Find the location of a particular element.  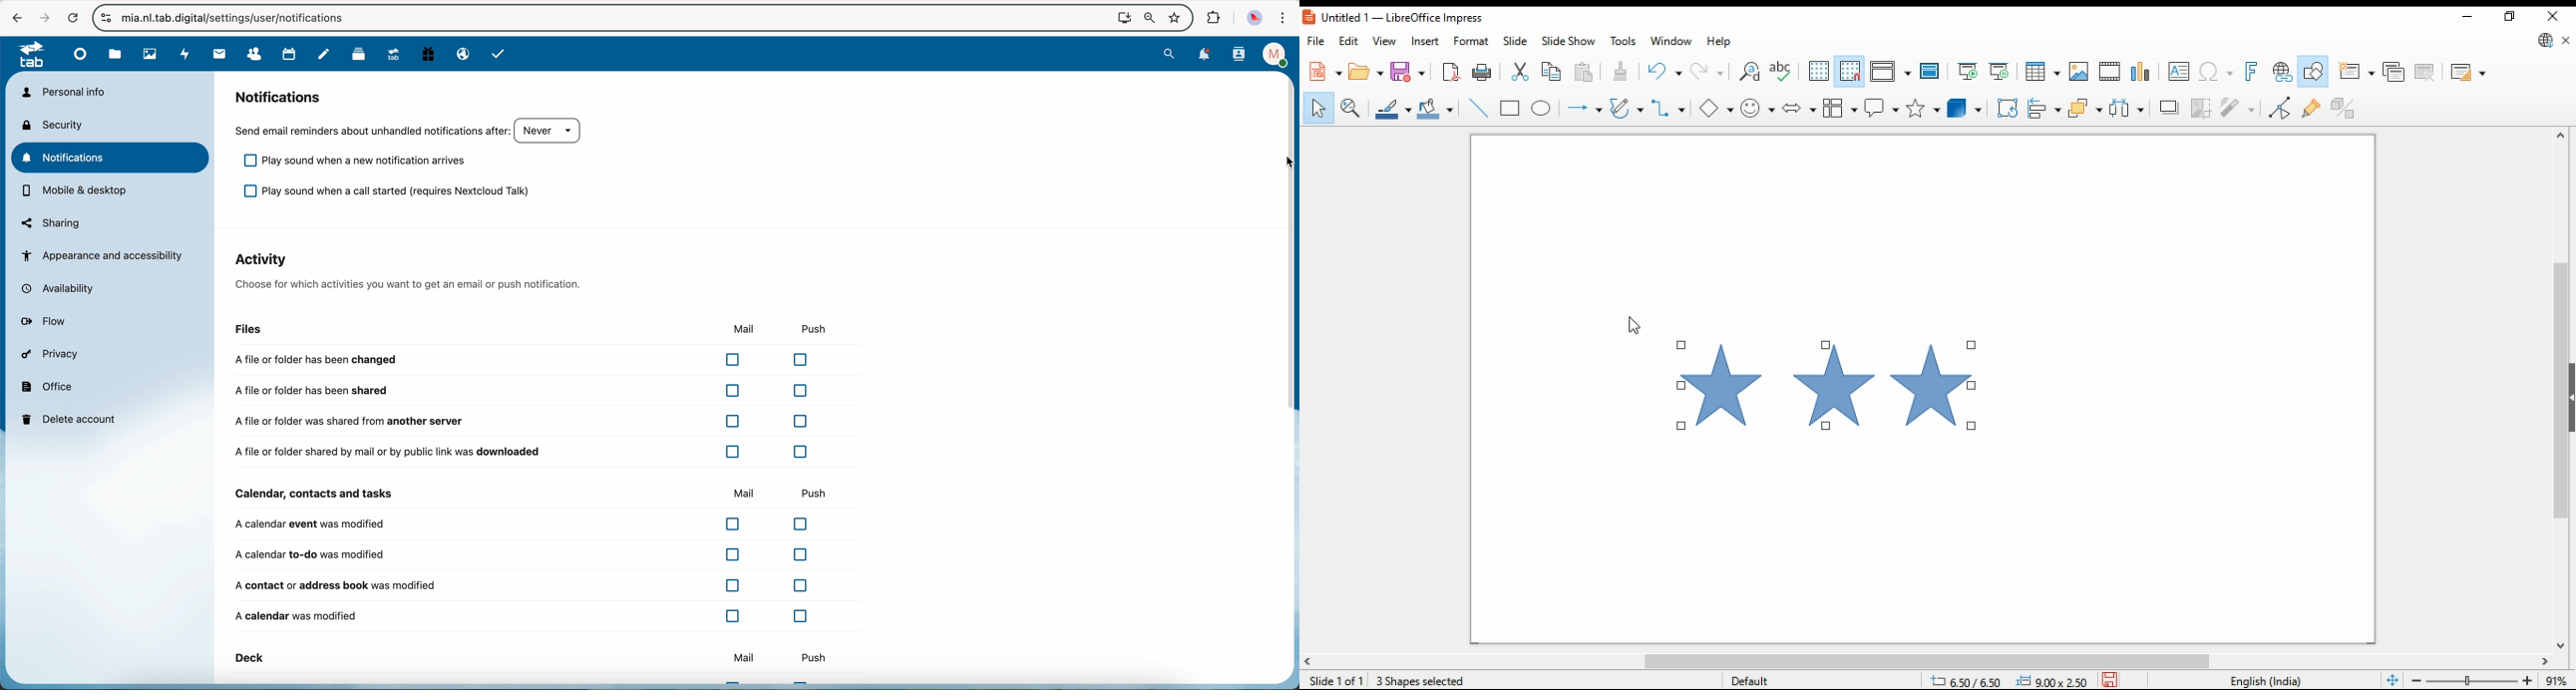

filter is located at coordinates (2239, 107).